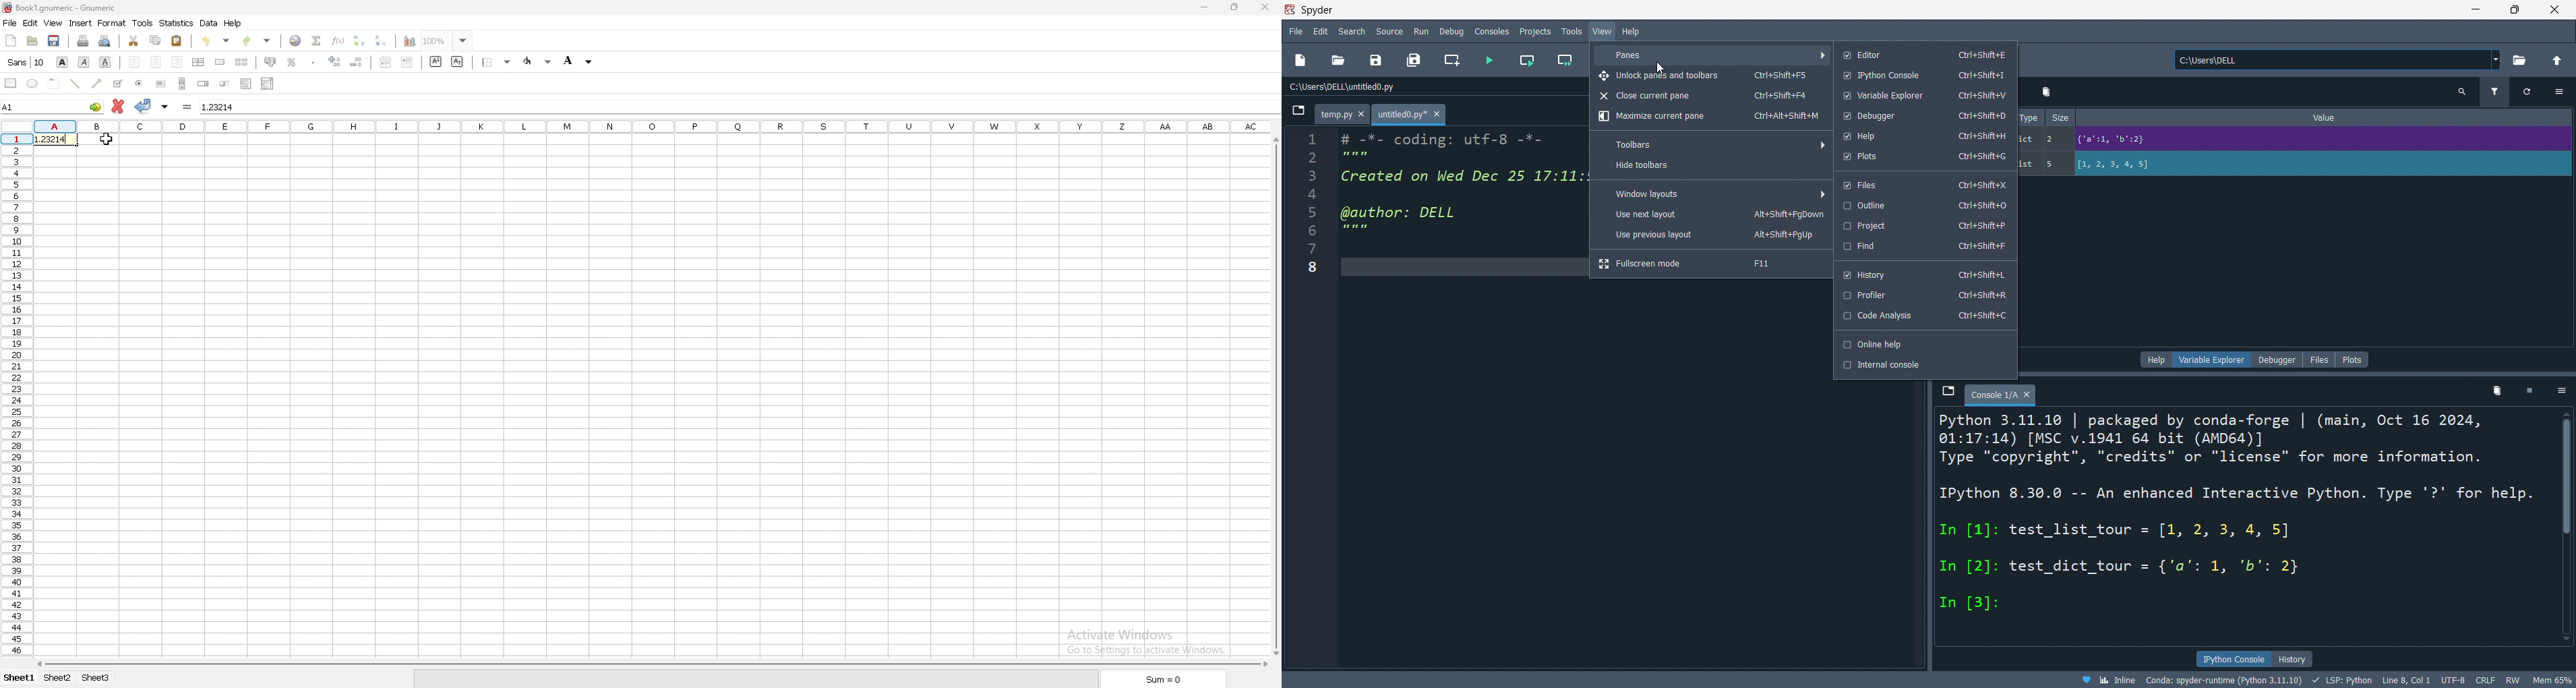 This screenshot has height=700, width=2576. Describe the element at coordinates (407, 63) in the screenshot. I see `increase indent` at that location.